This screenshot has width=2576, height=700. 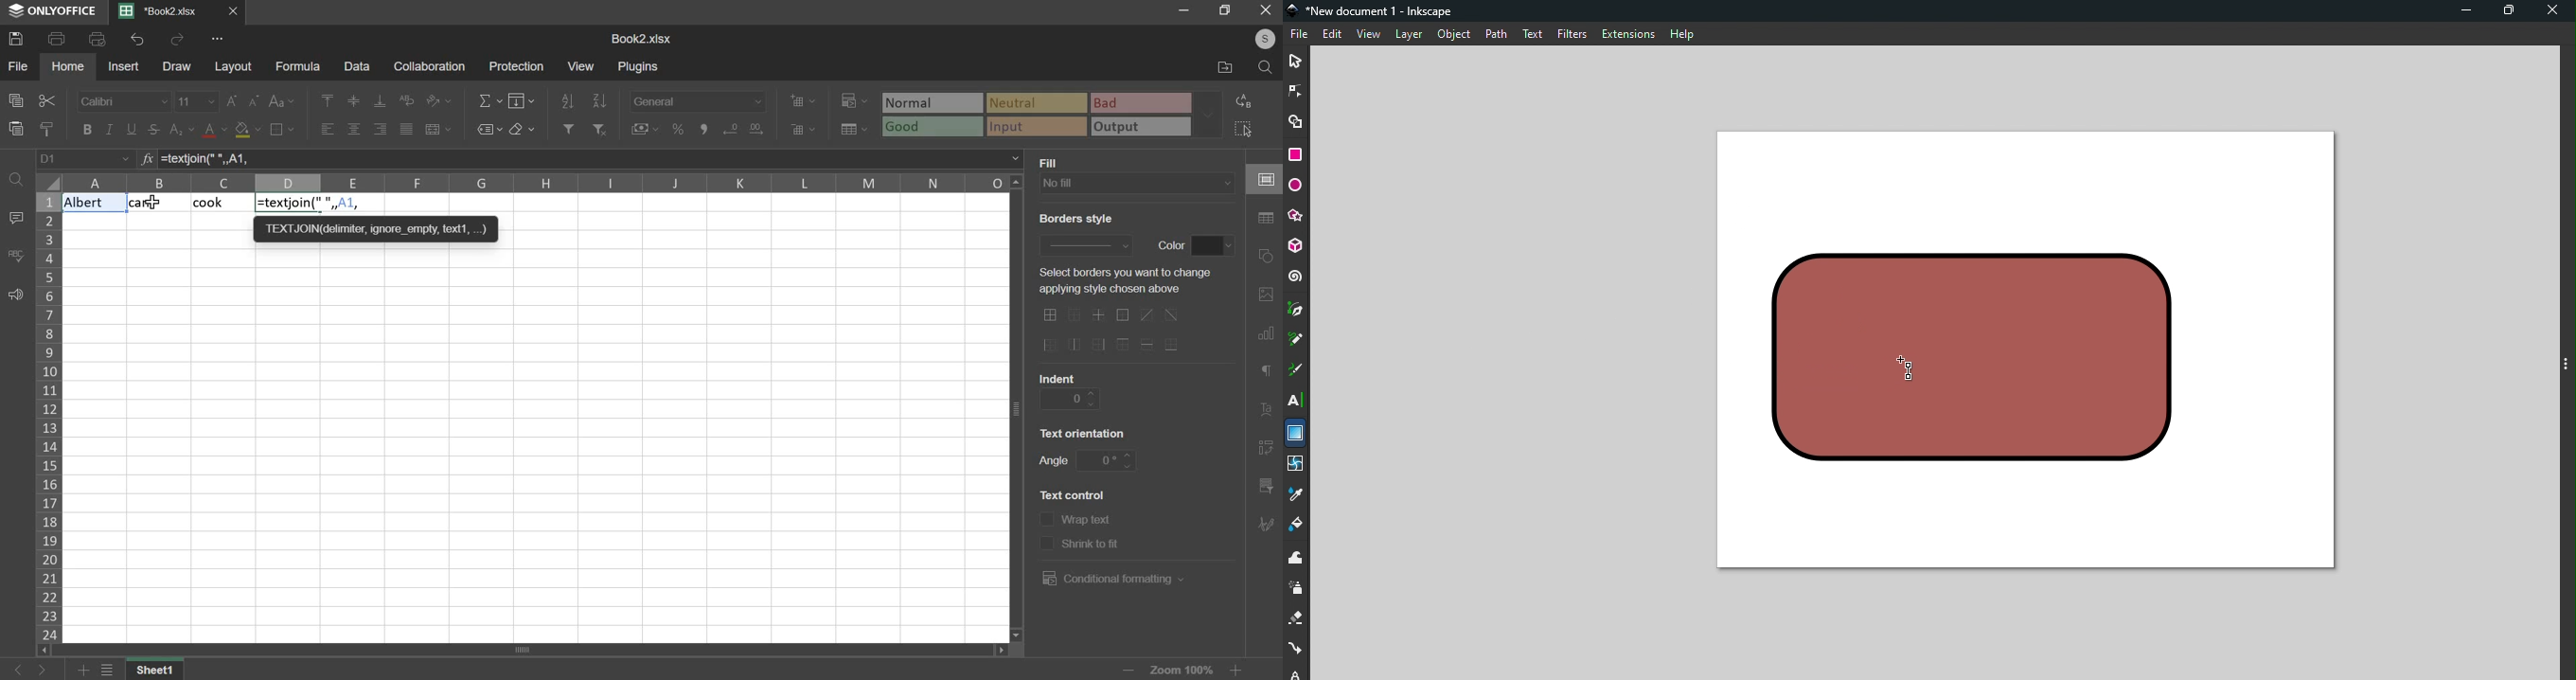 I want to click on text, so click(x=1053, y=462).